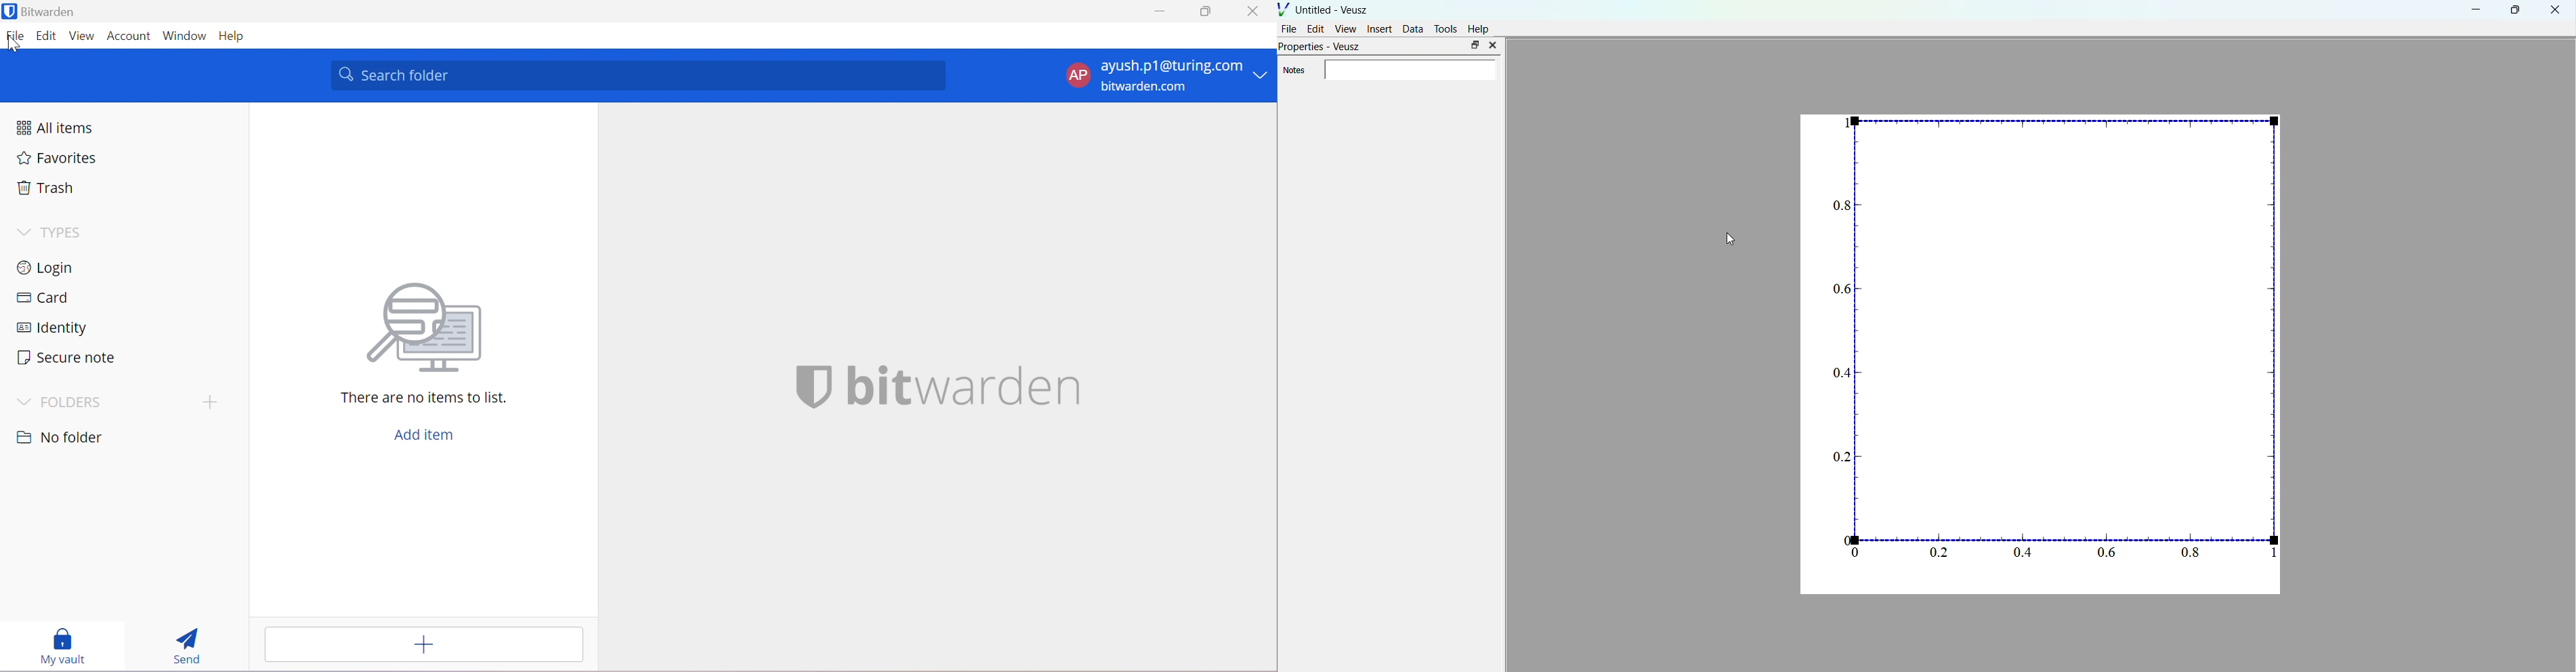 The image size is (2576, 672). I want to click on cursor, so click(13, 45).